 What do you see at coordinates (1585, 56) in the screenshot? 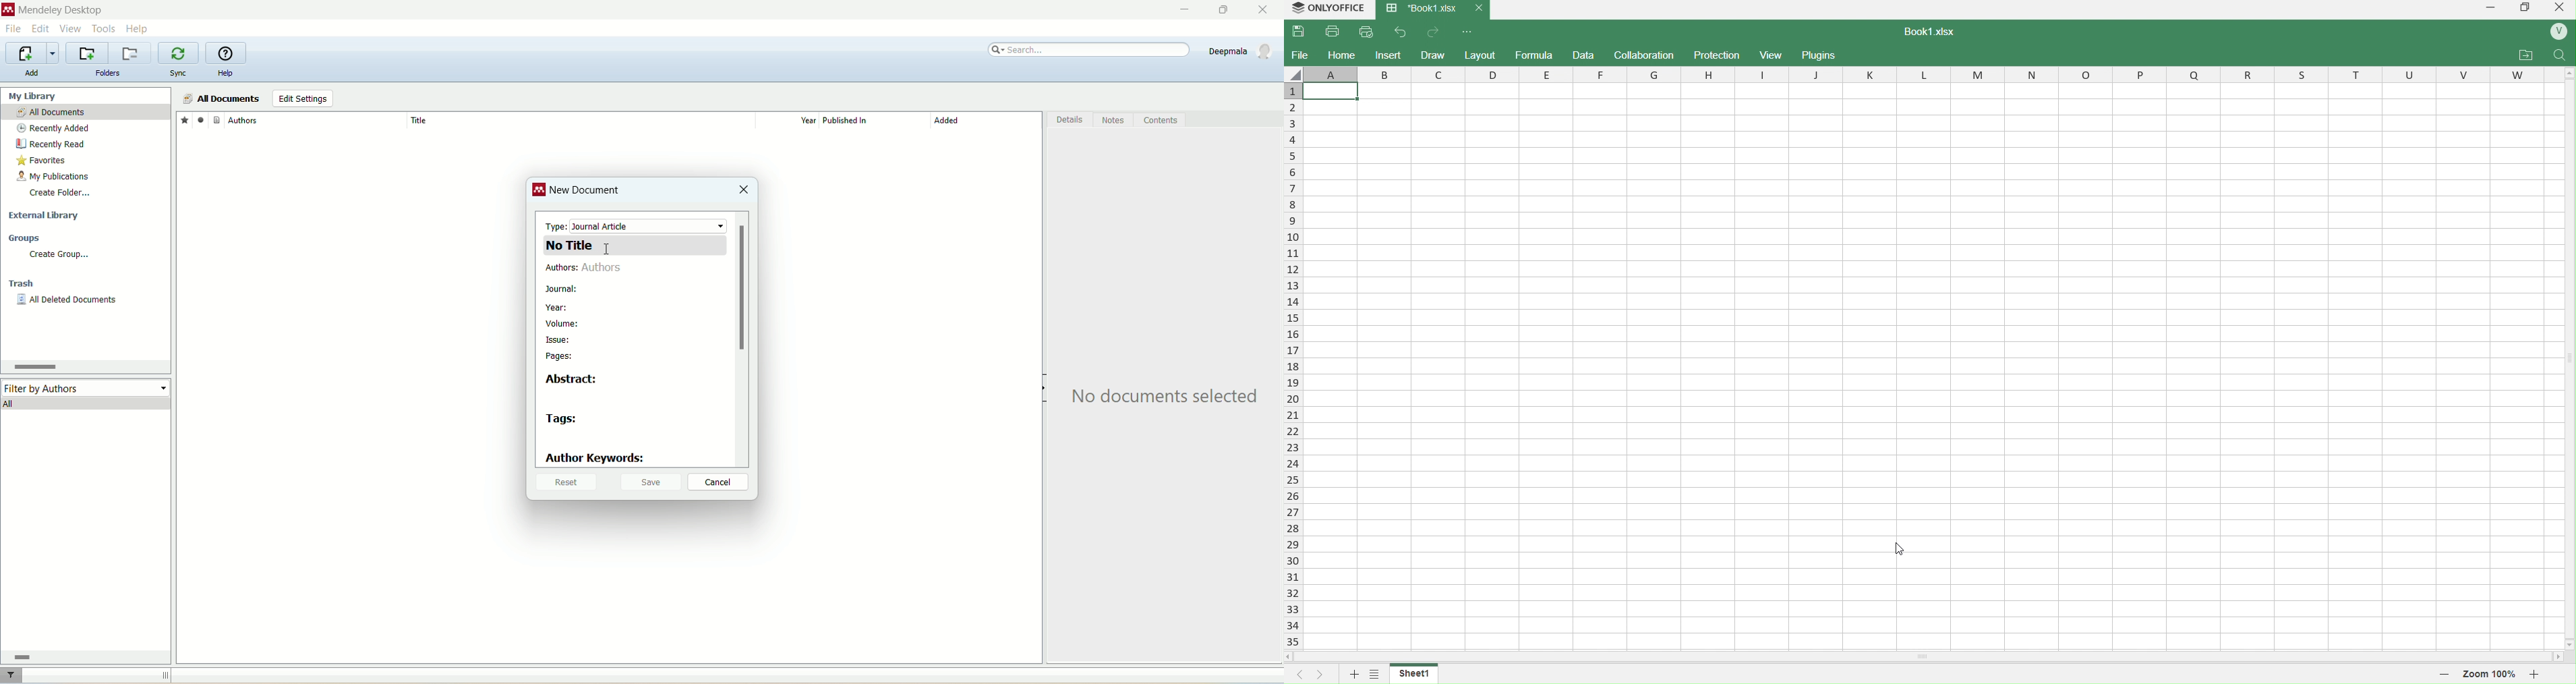
I see `data` at bounding box center [1585, 56].